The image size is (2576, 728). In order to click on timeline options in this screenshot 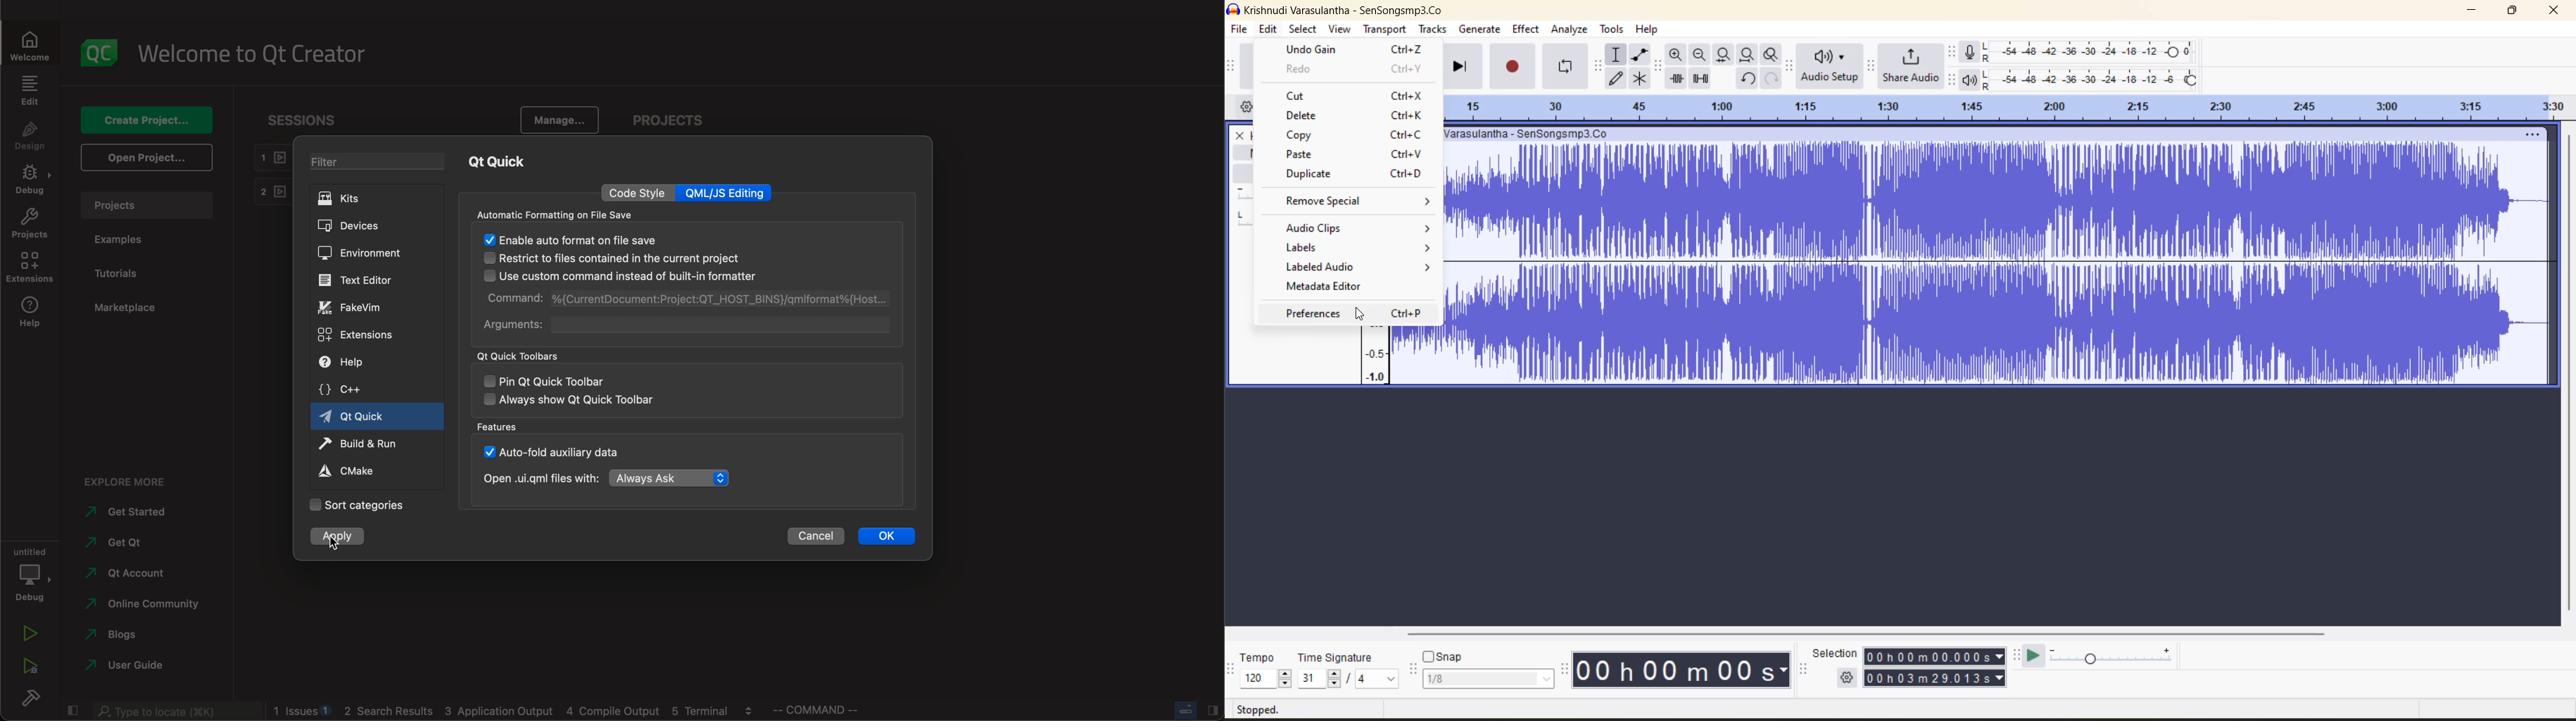, I will do `click(1245, 106)`.